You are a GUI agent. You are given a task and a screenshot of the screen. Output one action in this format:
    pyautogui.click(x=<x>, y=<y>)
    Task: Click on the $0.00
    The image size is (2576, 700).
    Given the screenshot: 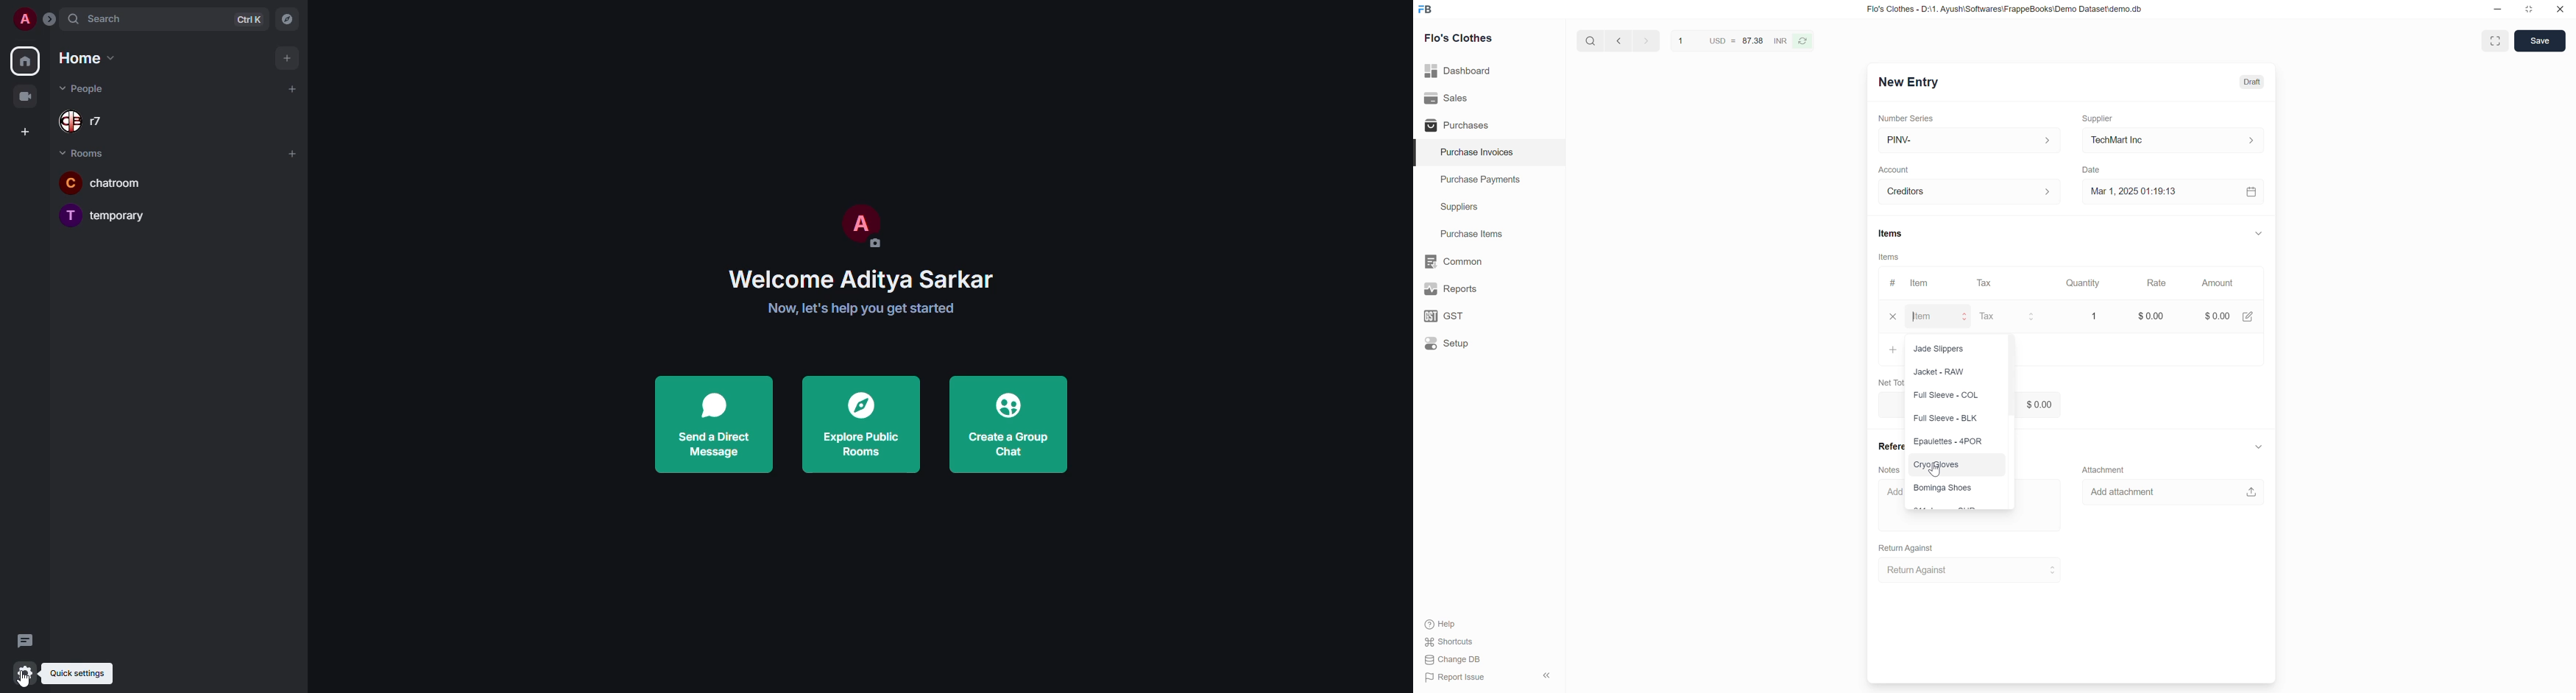 What is the action you would take?
    pyautogui.click(x=2038, y=404)
    